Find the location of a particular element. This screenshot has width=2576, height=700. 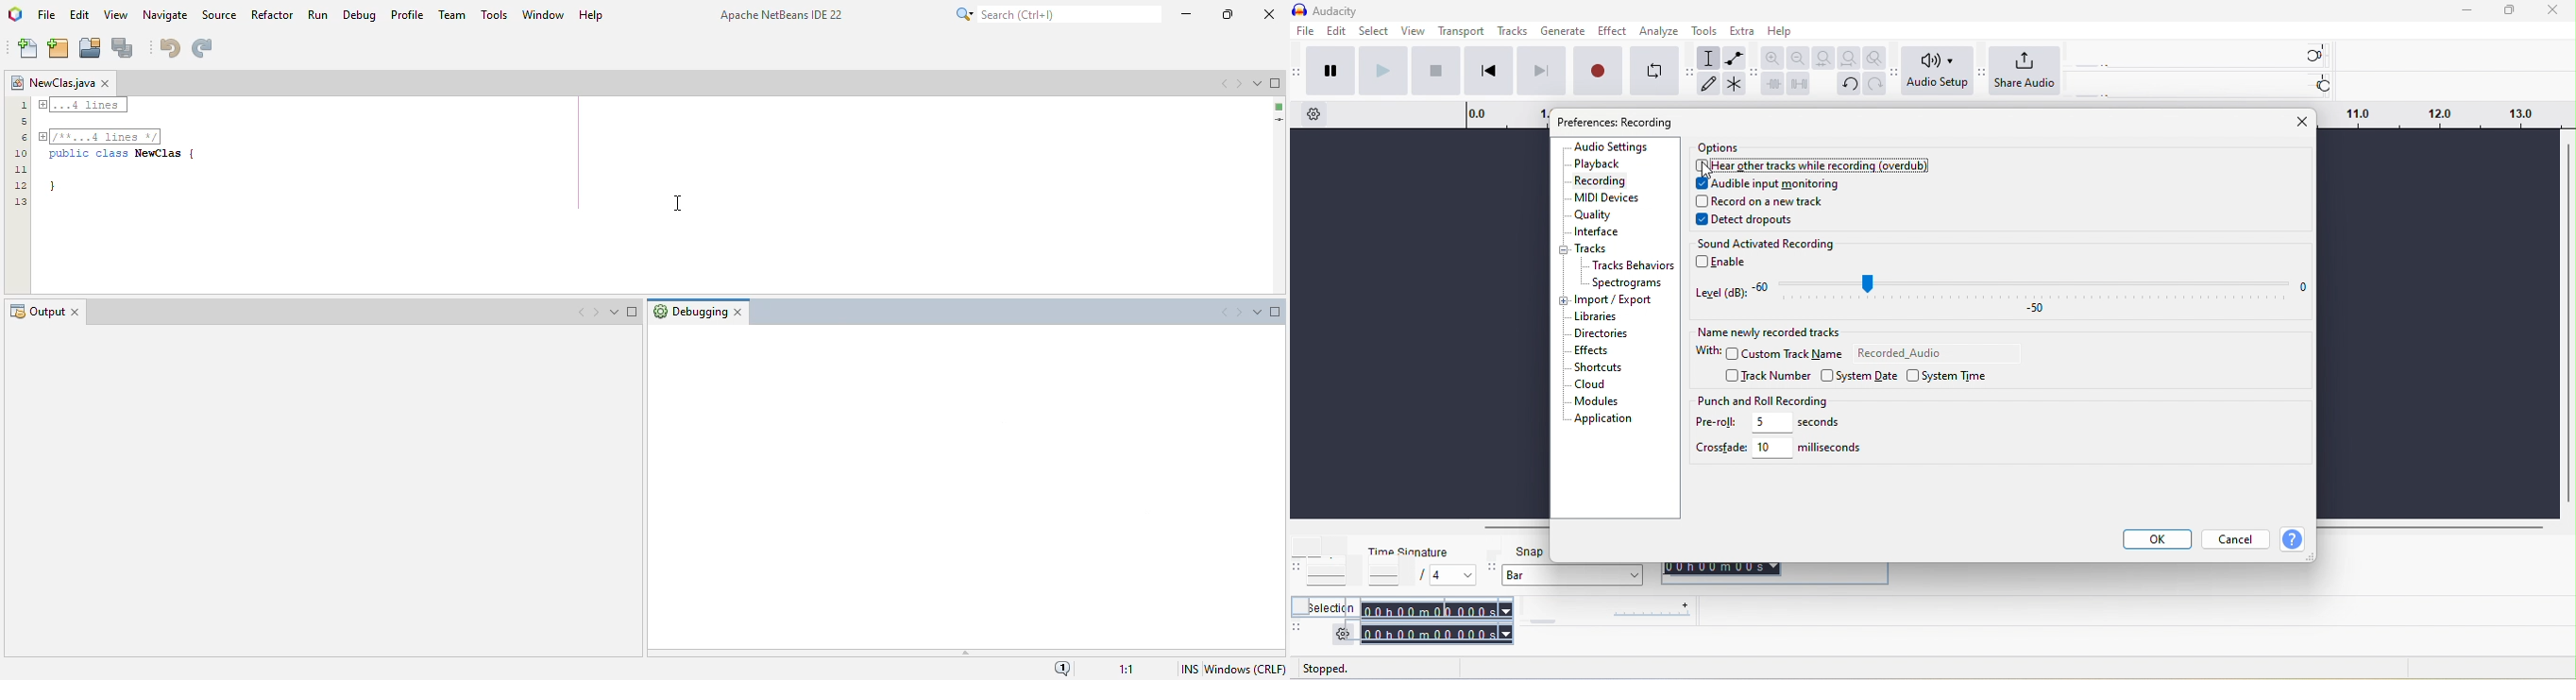

cursor movement is located at coordinates (1711, 172).